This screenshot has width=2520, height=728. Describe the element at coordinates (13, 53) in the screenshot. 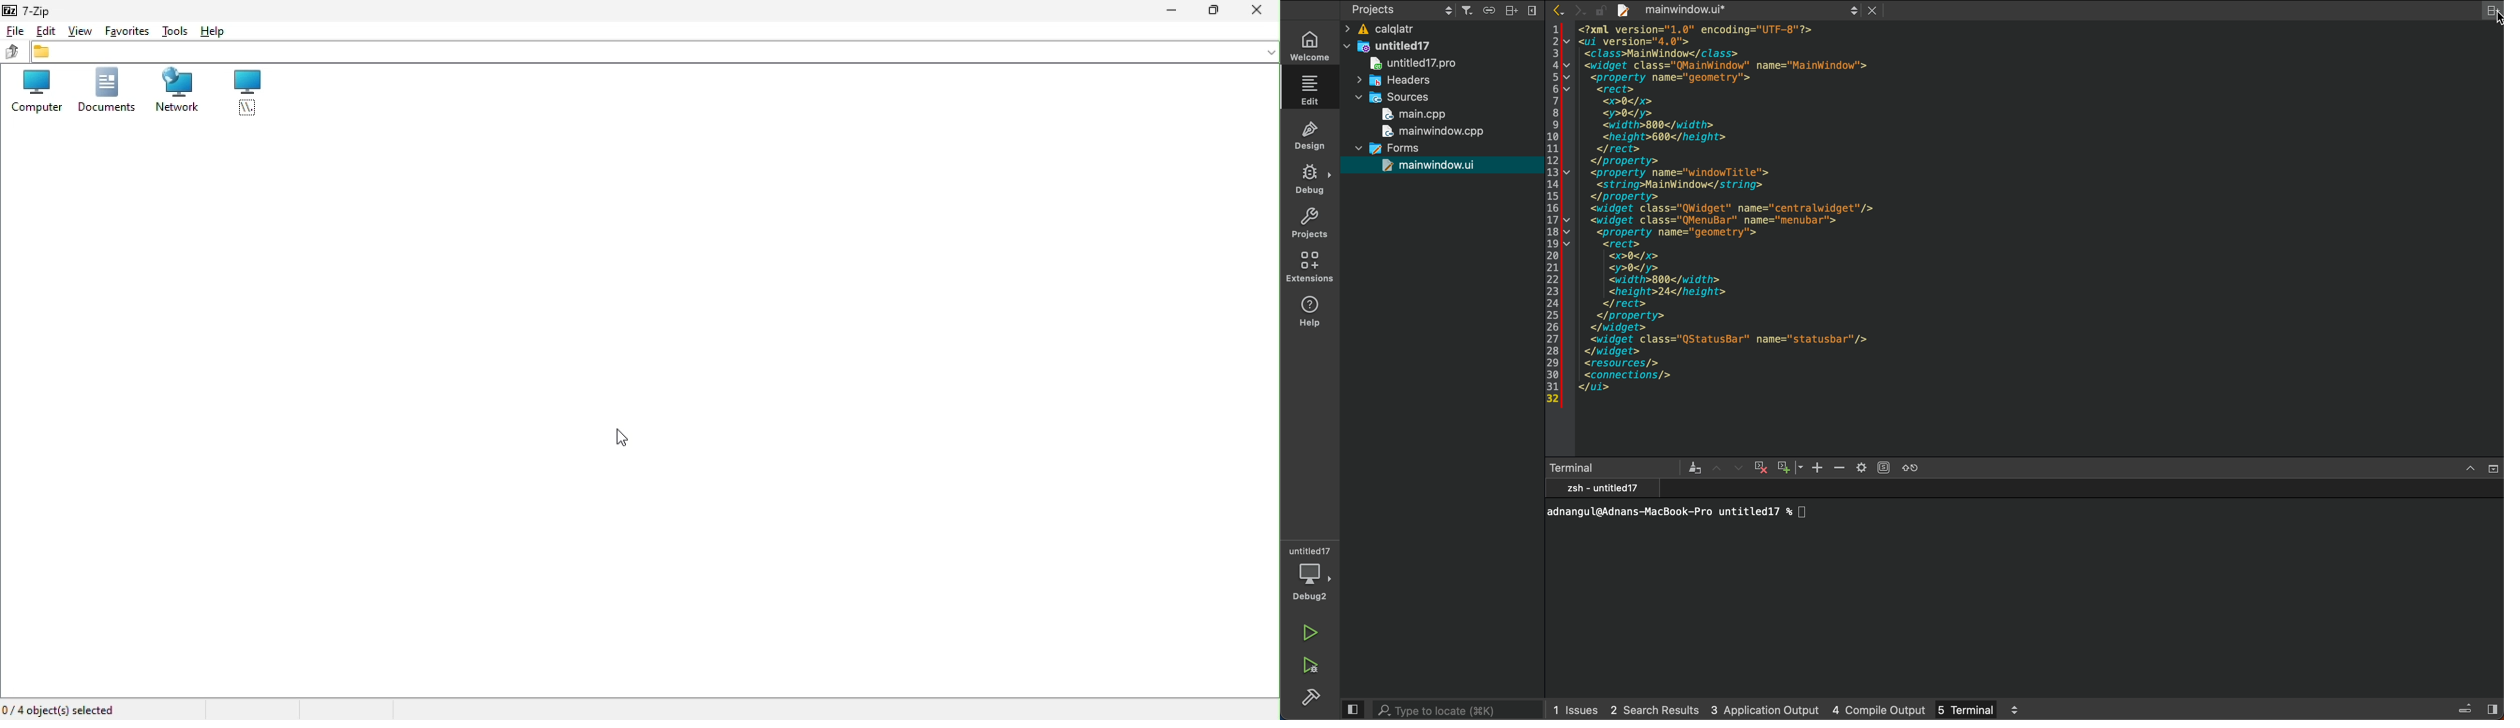

I see `up` at that location.